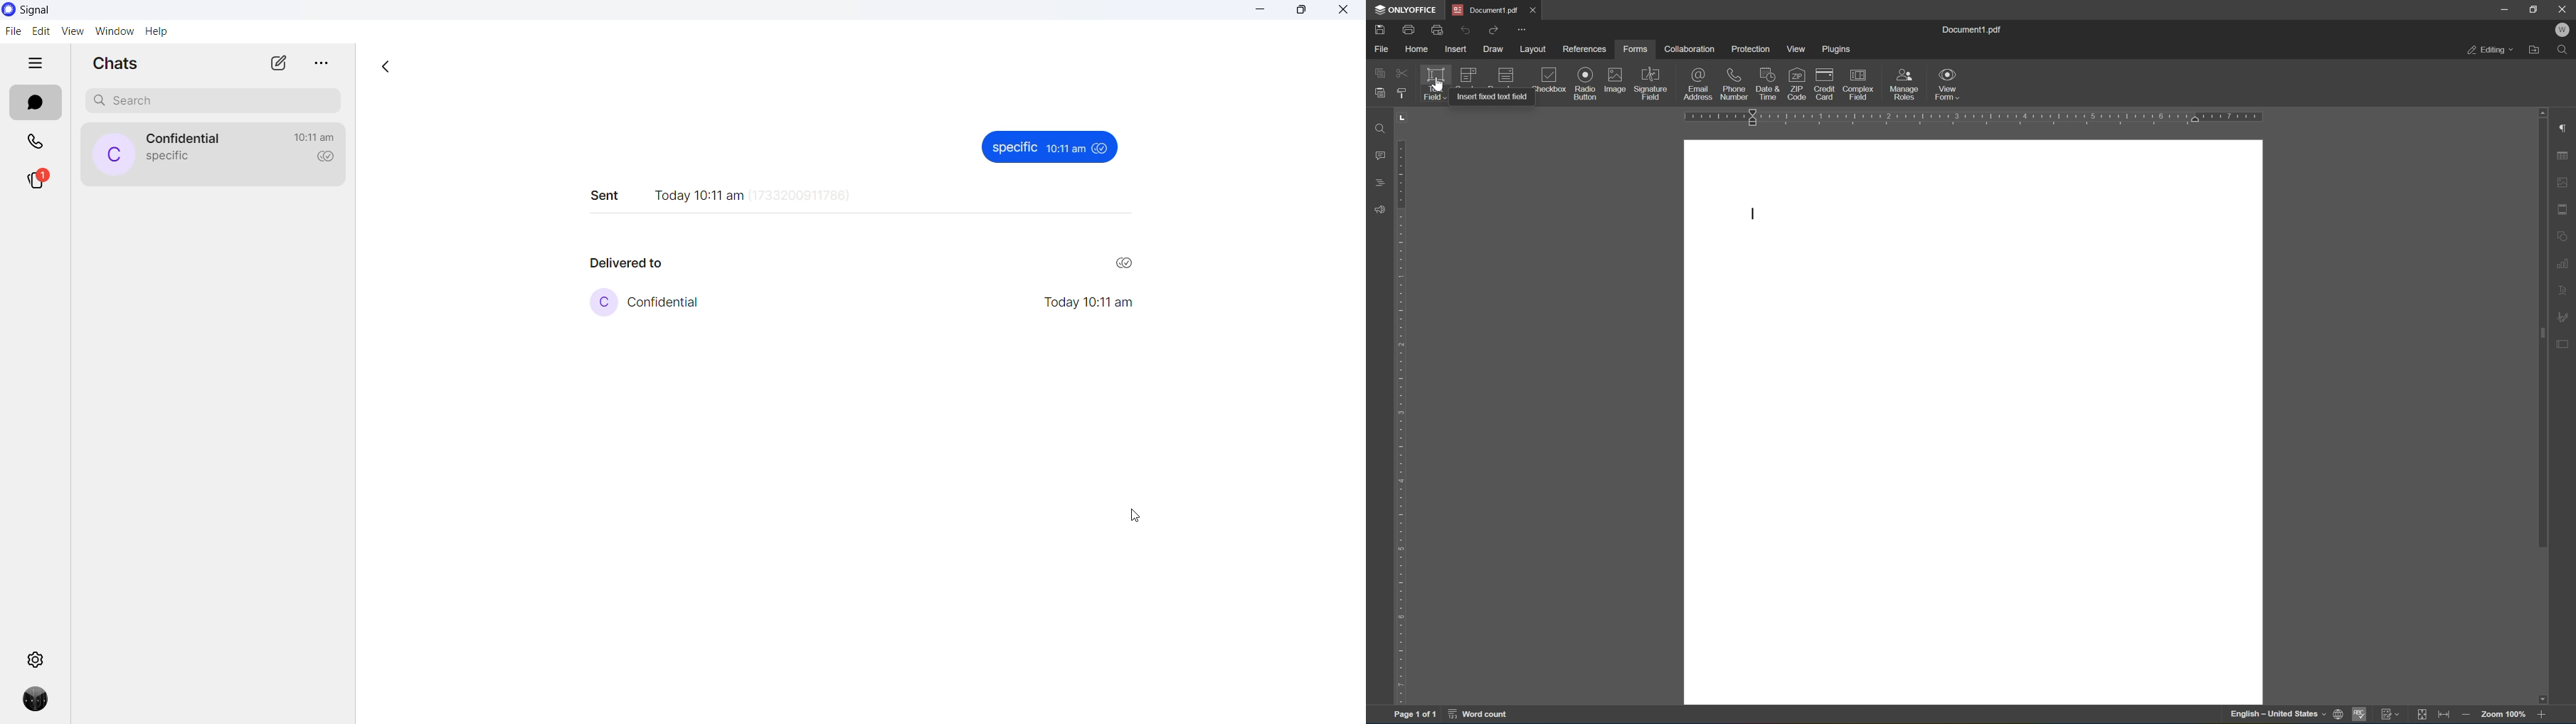 The image size is (2576, 728). Describe the element at coordinates (1825, 83) in the screenshot. I see `credit card` at that location.